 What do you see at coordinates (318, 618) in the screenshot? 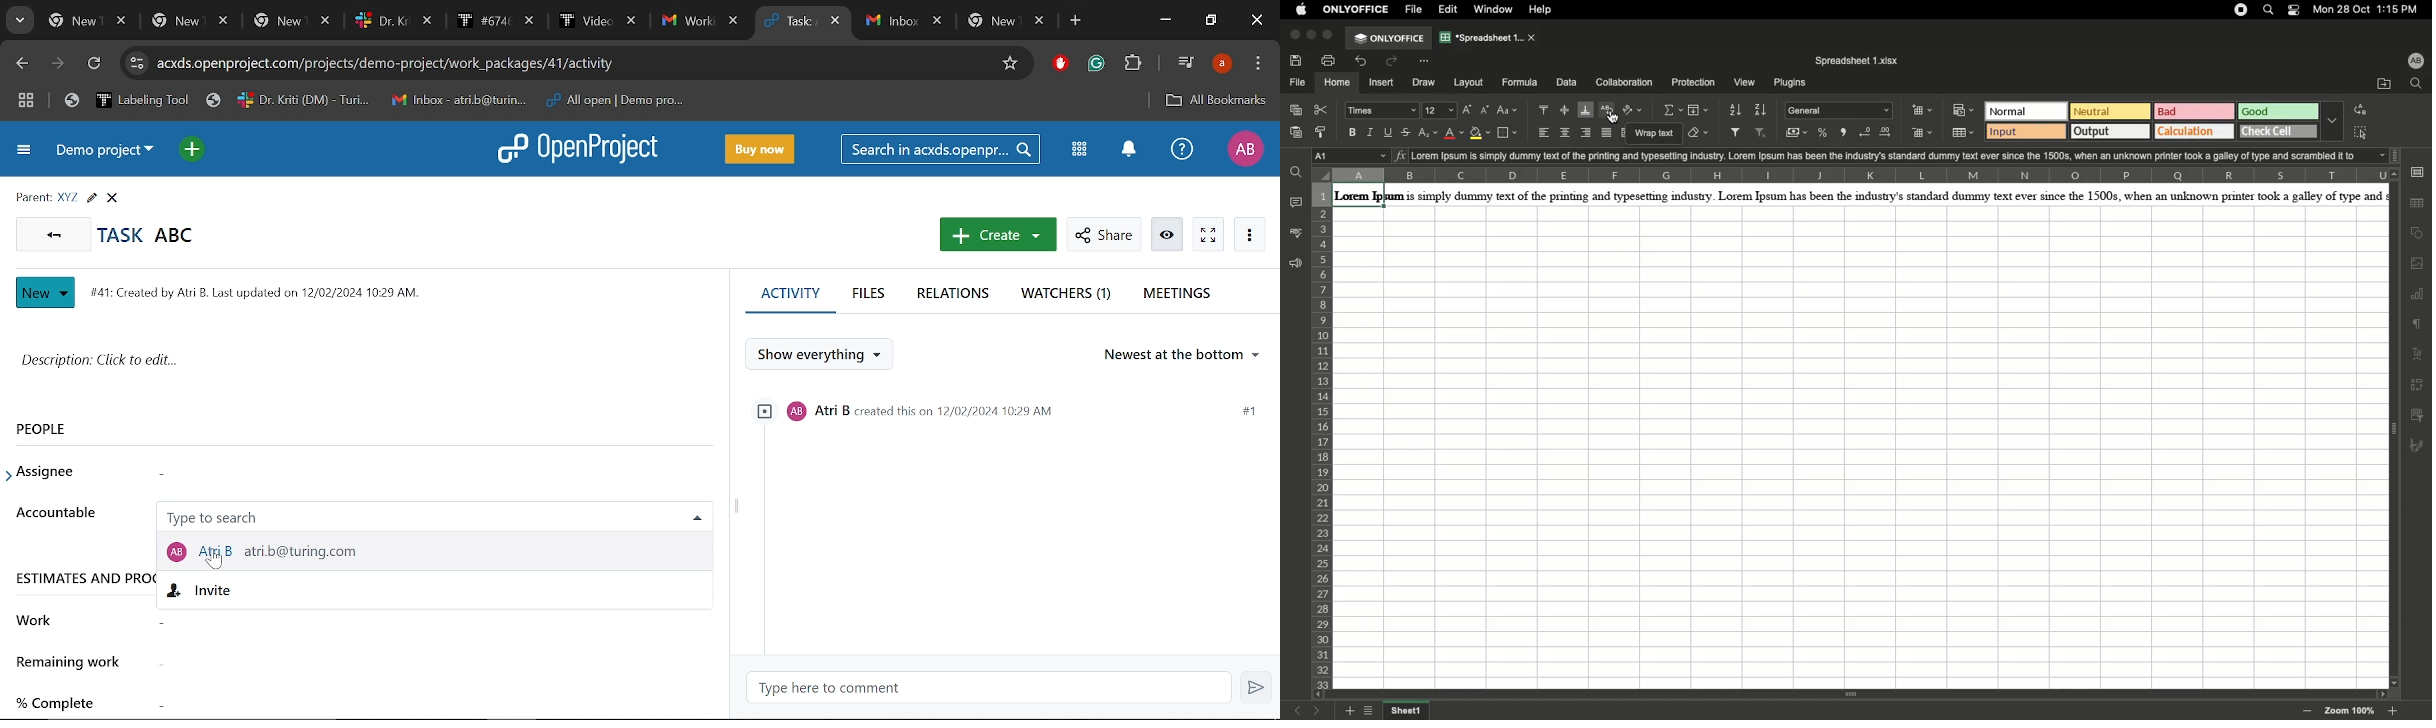
I see `Work` at bounding box center [318, 618].